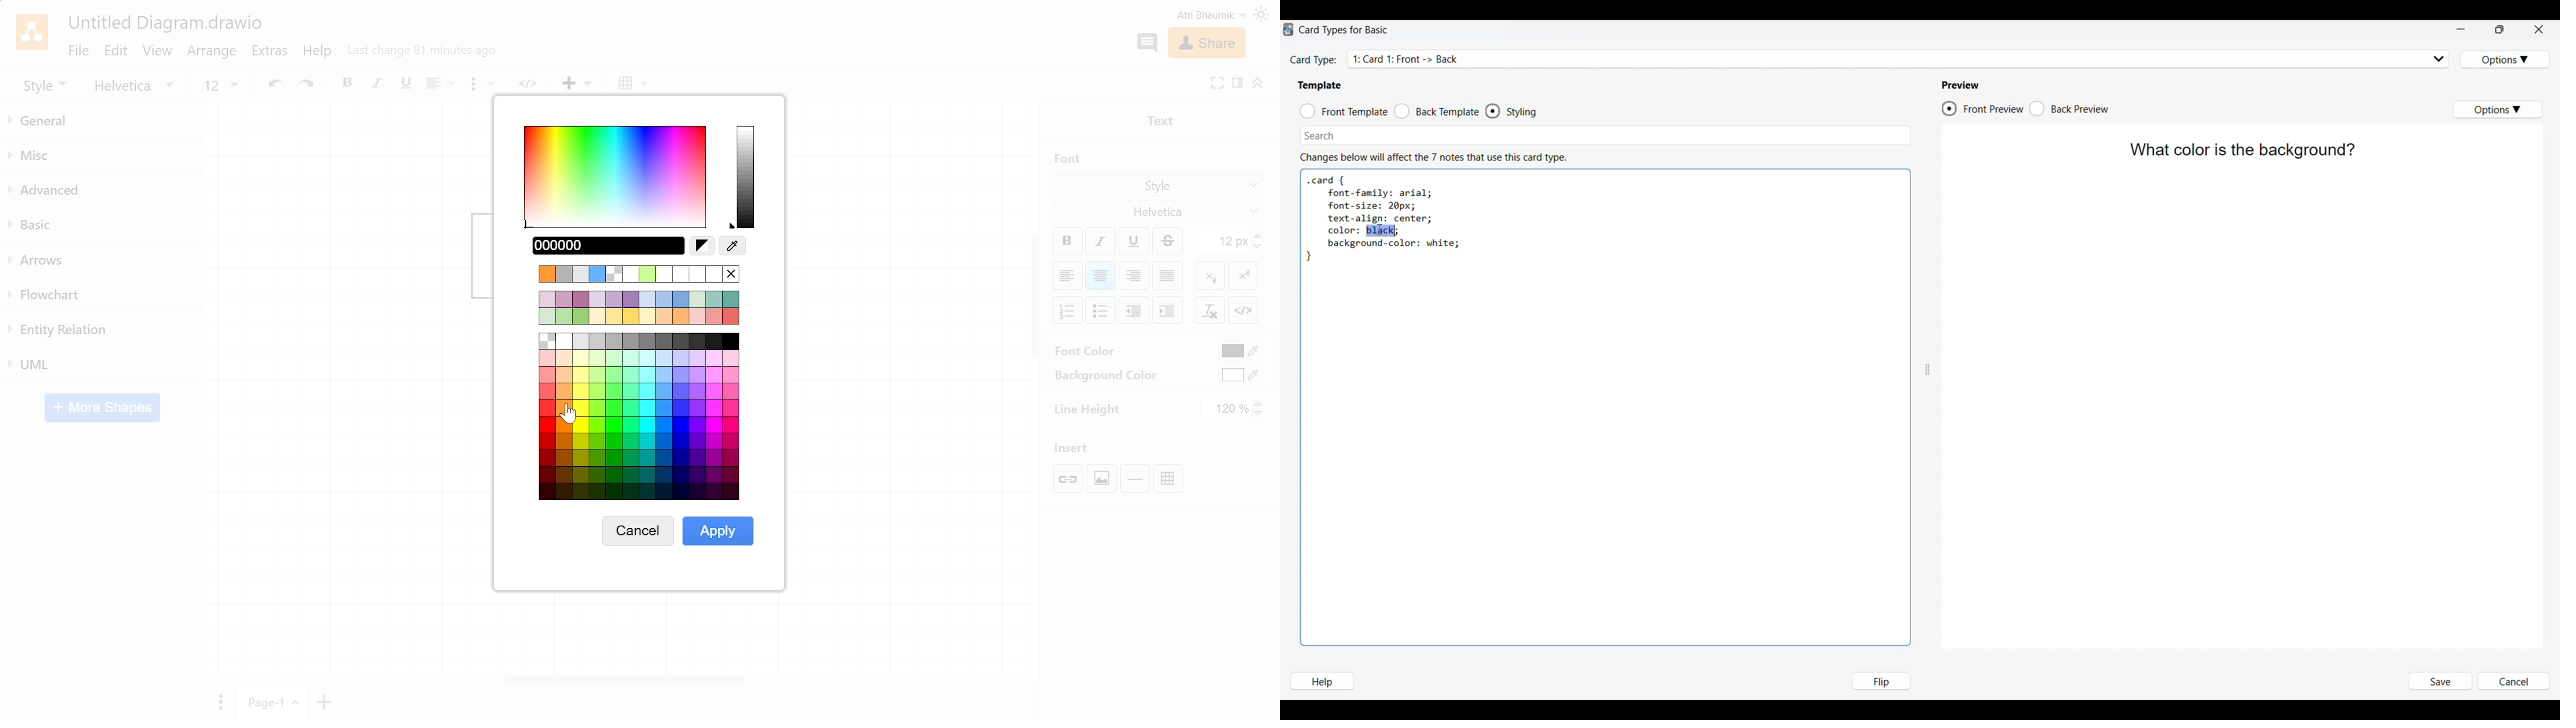 The height and width of the screenshot is (728, 2576). What do you see at coordinates (31, 32) in the screenshot?
I see `Drag.io logo` at bounding box center [31, 32].